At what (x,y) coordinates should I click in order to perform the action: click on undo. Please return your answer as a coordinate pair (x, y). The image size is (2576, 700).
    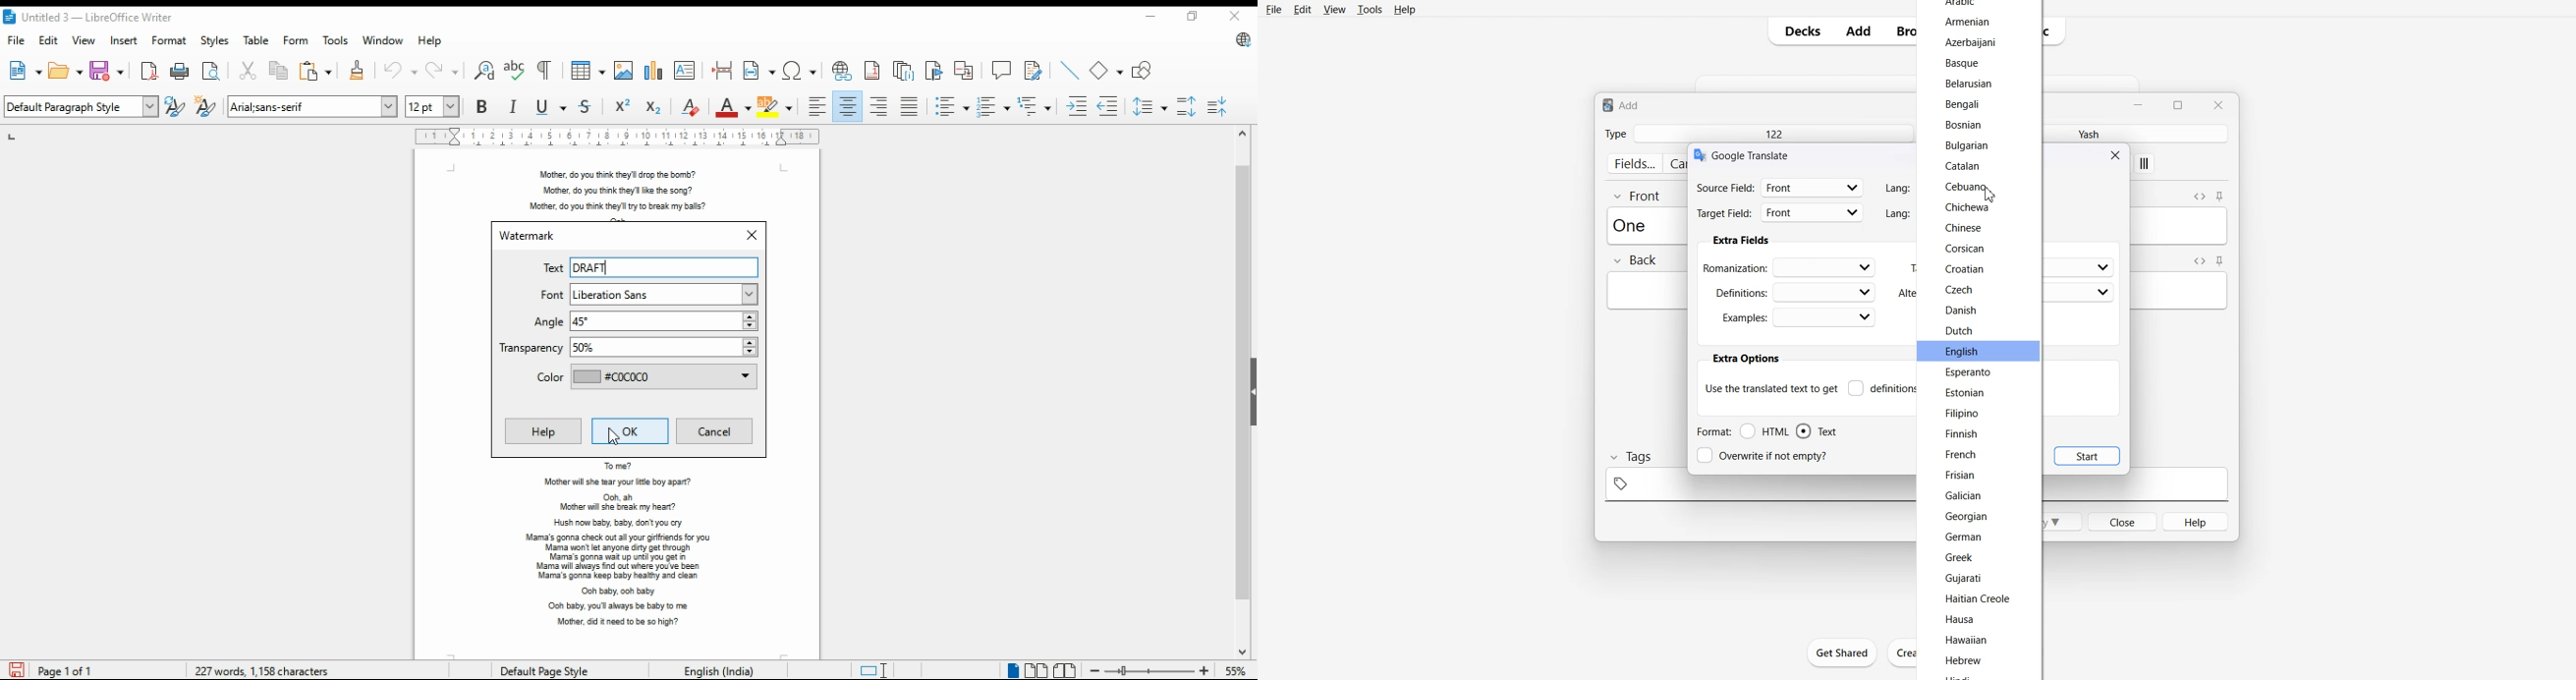
    Looking at the image, I should click on (401, 71).